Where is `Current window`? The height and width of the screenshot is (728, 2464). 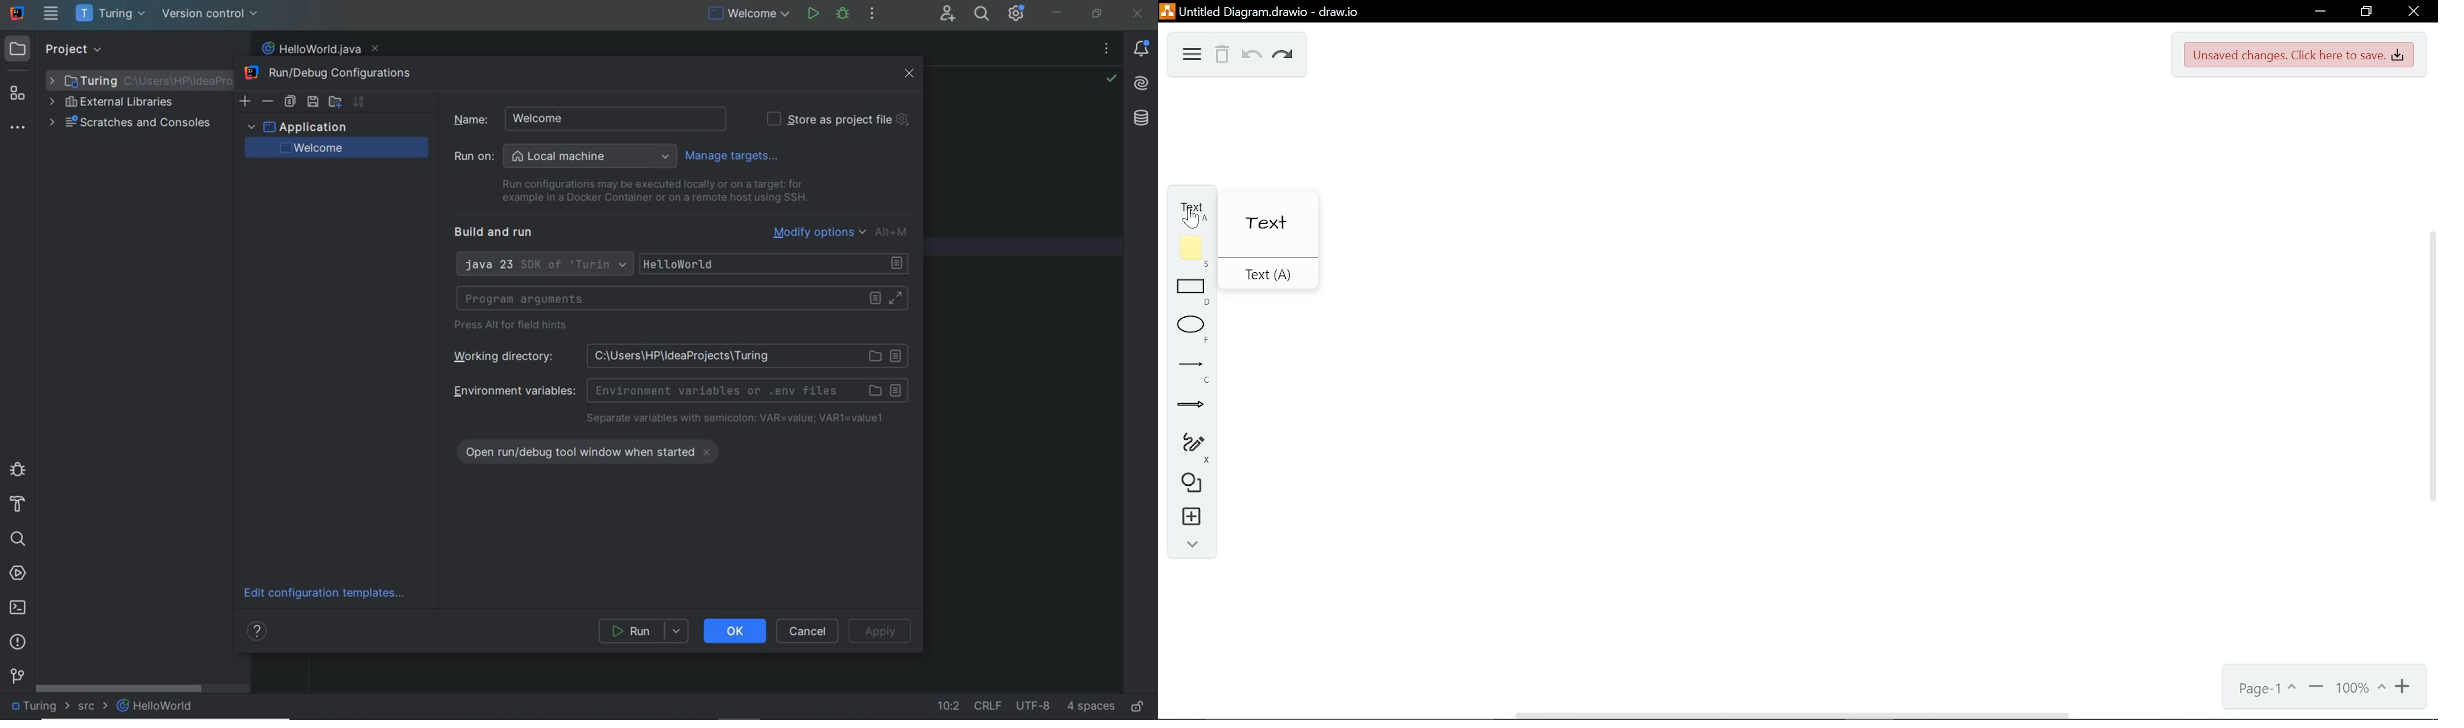
Current window is located at coordinates (1261, 11).